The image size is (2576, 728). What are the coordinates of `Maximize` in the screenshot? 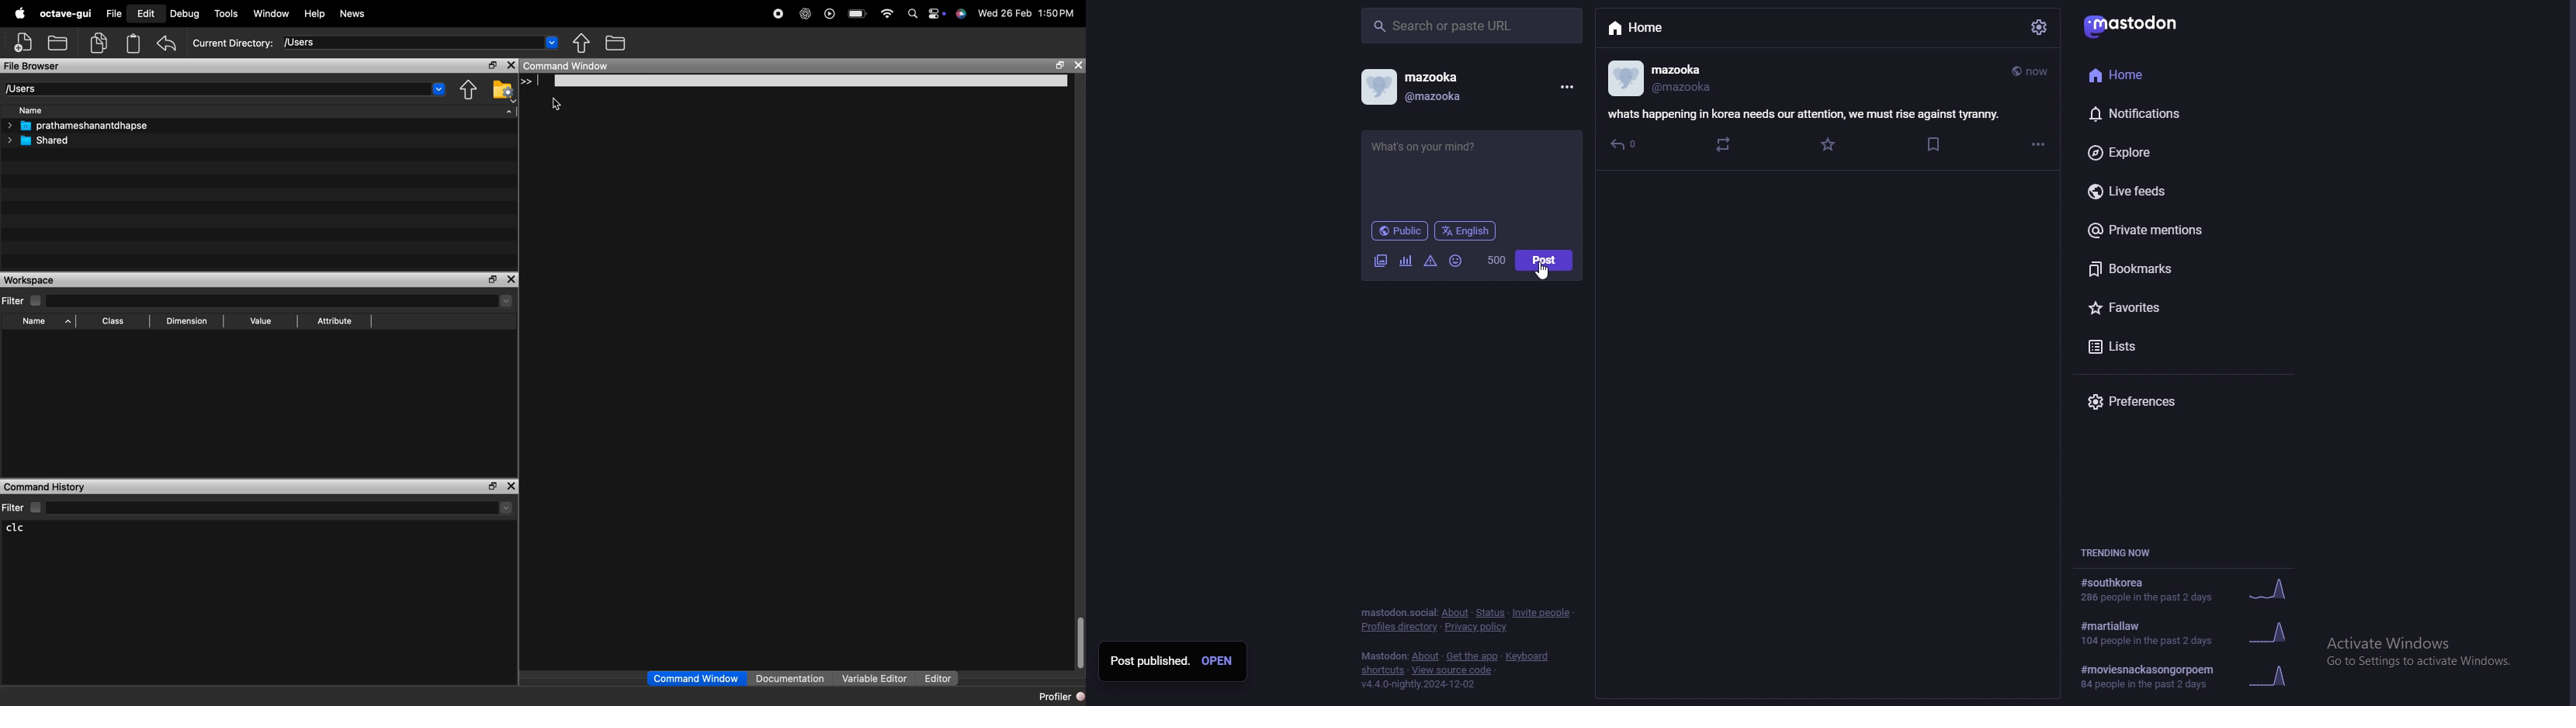 It's located at (493, 66).